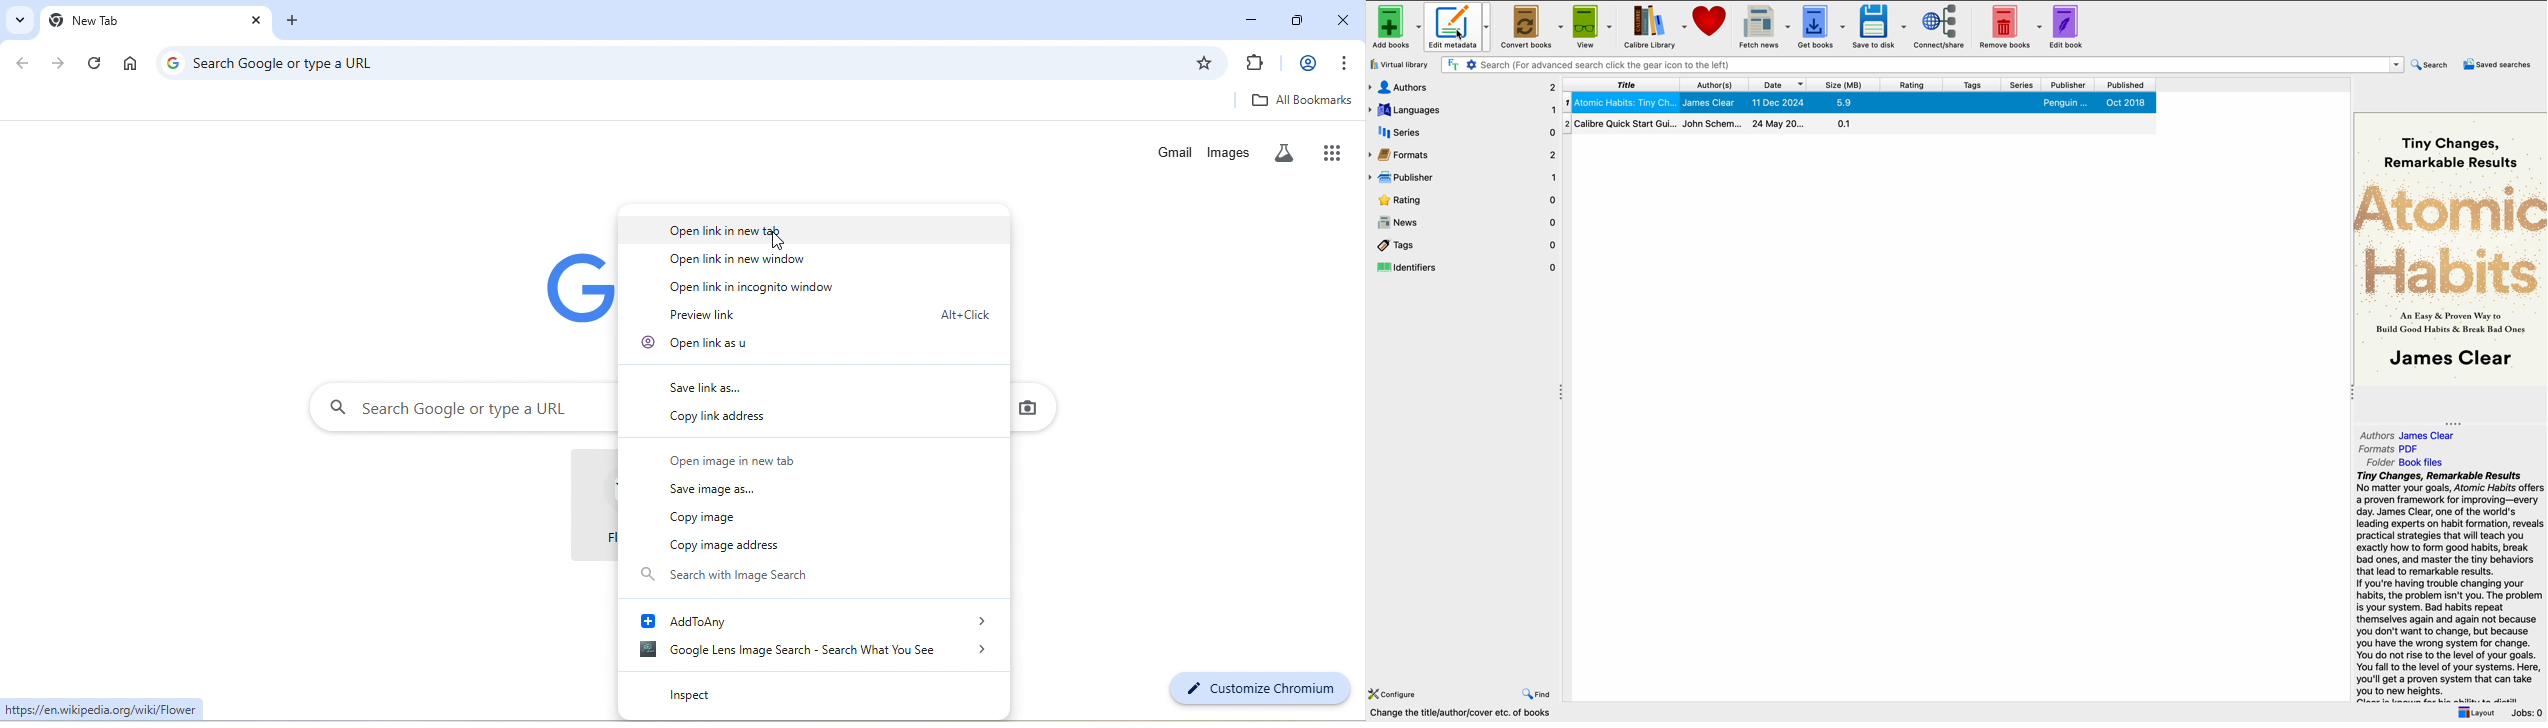 Image resolution: width=2548 pixels, height=728 pixels. I want to click on authors, so click(1463, 86).